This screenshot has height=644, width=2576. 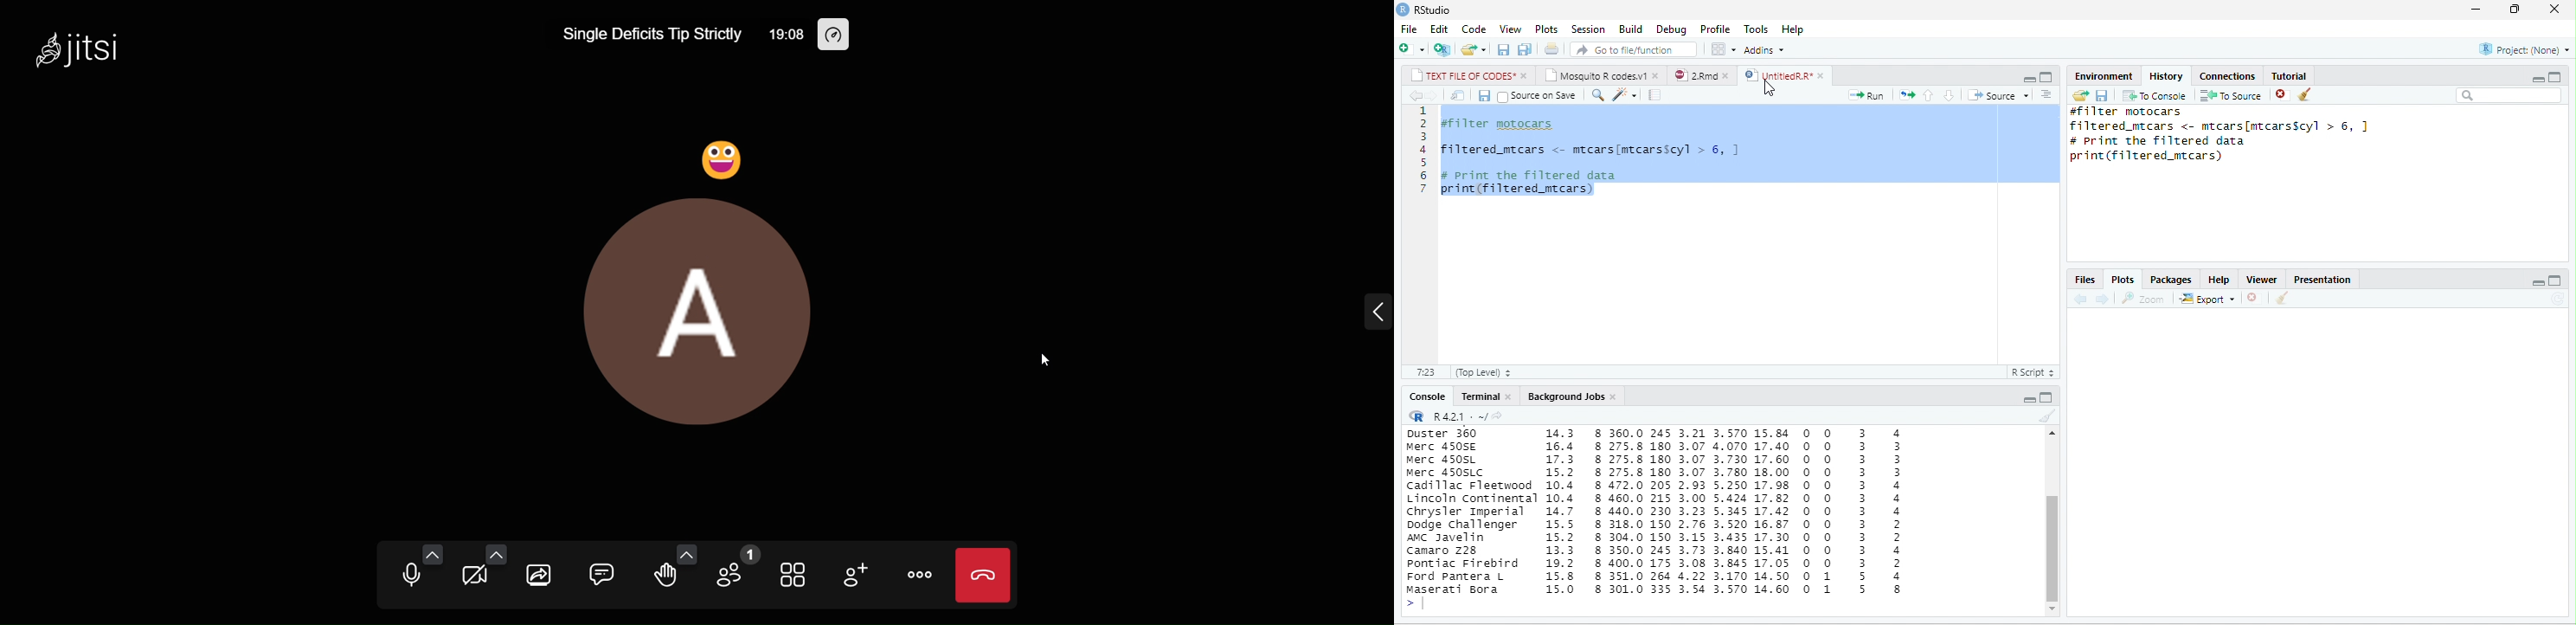 What do you see at coordinates (1626, 511) in the screenshot?
I see `360.0  275.8  275.8  275.8  472.0  460.0  440.0  318.0  304.0  350.0  400.0  351.0  301.0` at bounding box center [1626, 511].